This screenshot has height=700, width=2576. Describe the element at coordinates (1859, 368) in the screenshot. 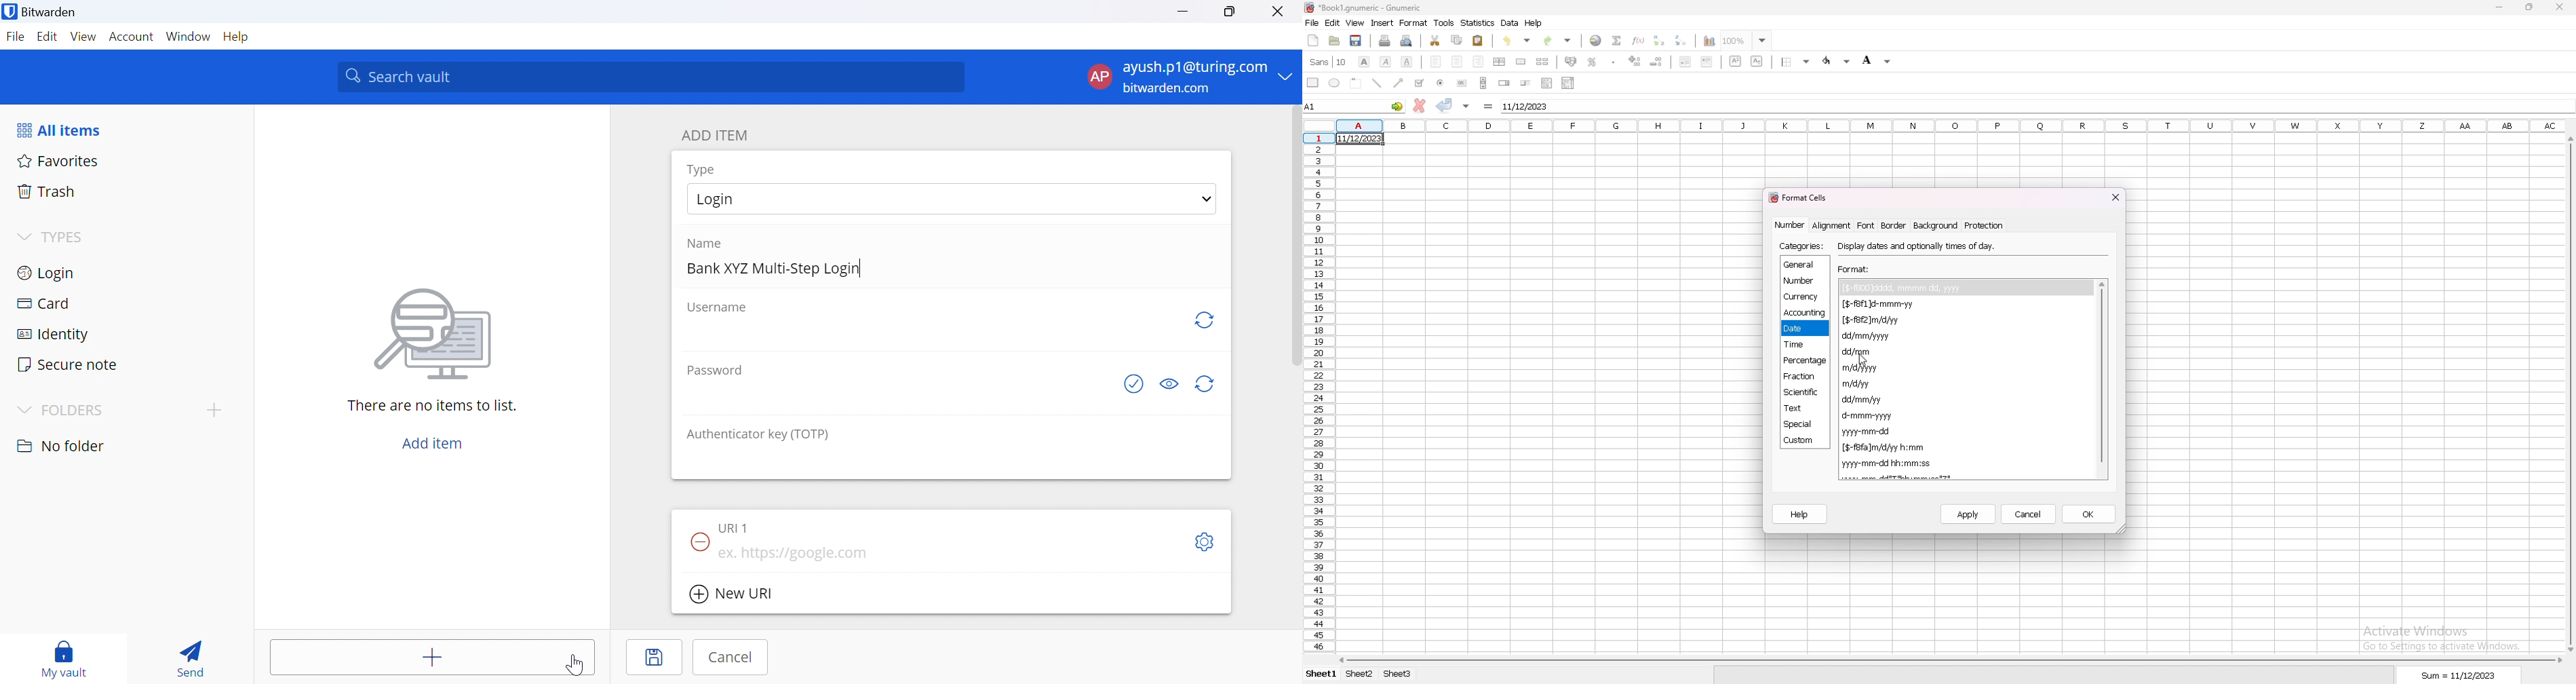

I see `m/d/yyyy` at that location.